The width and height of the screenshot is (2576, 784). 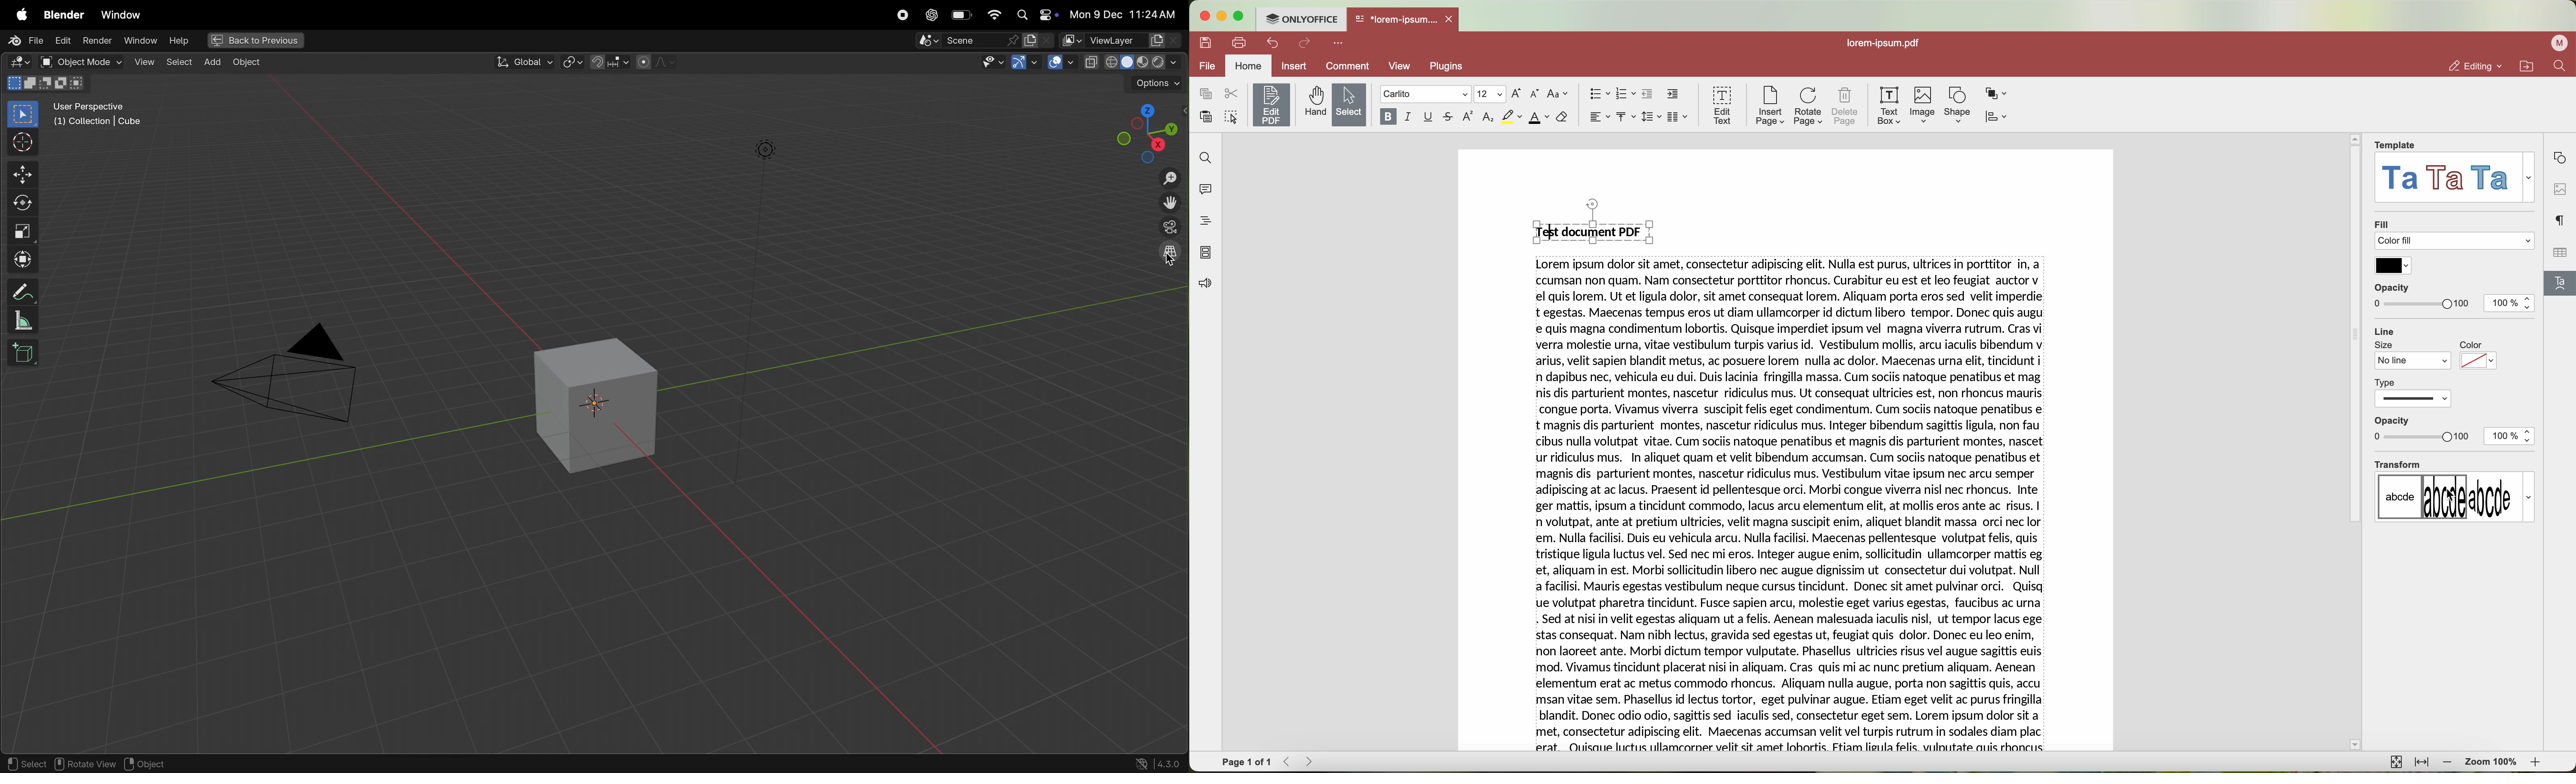 I want to click on type, so click(x=2415, y=392).